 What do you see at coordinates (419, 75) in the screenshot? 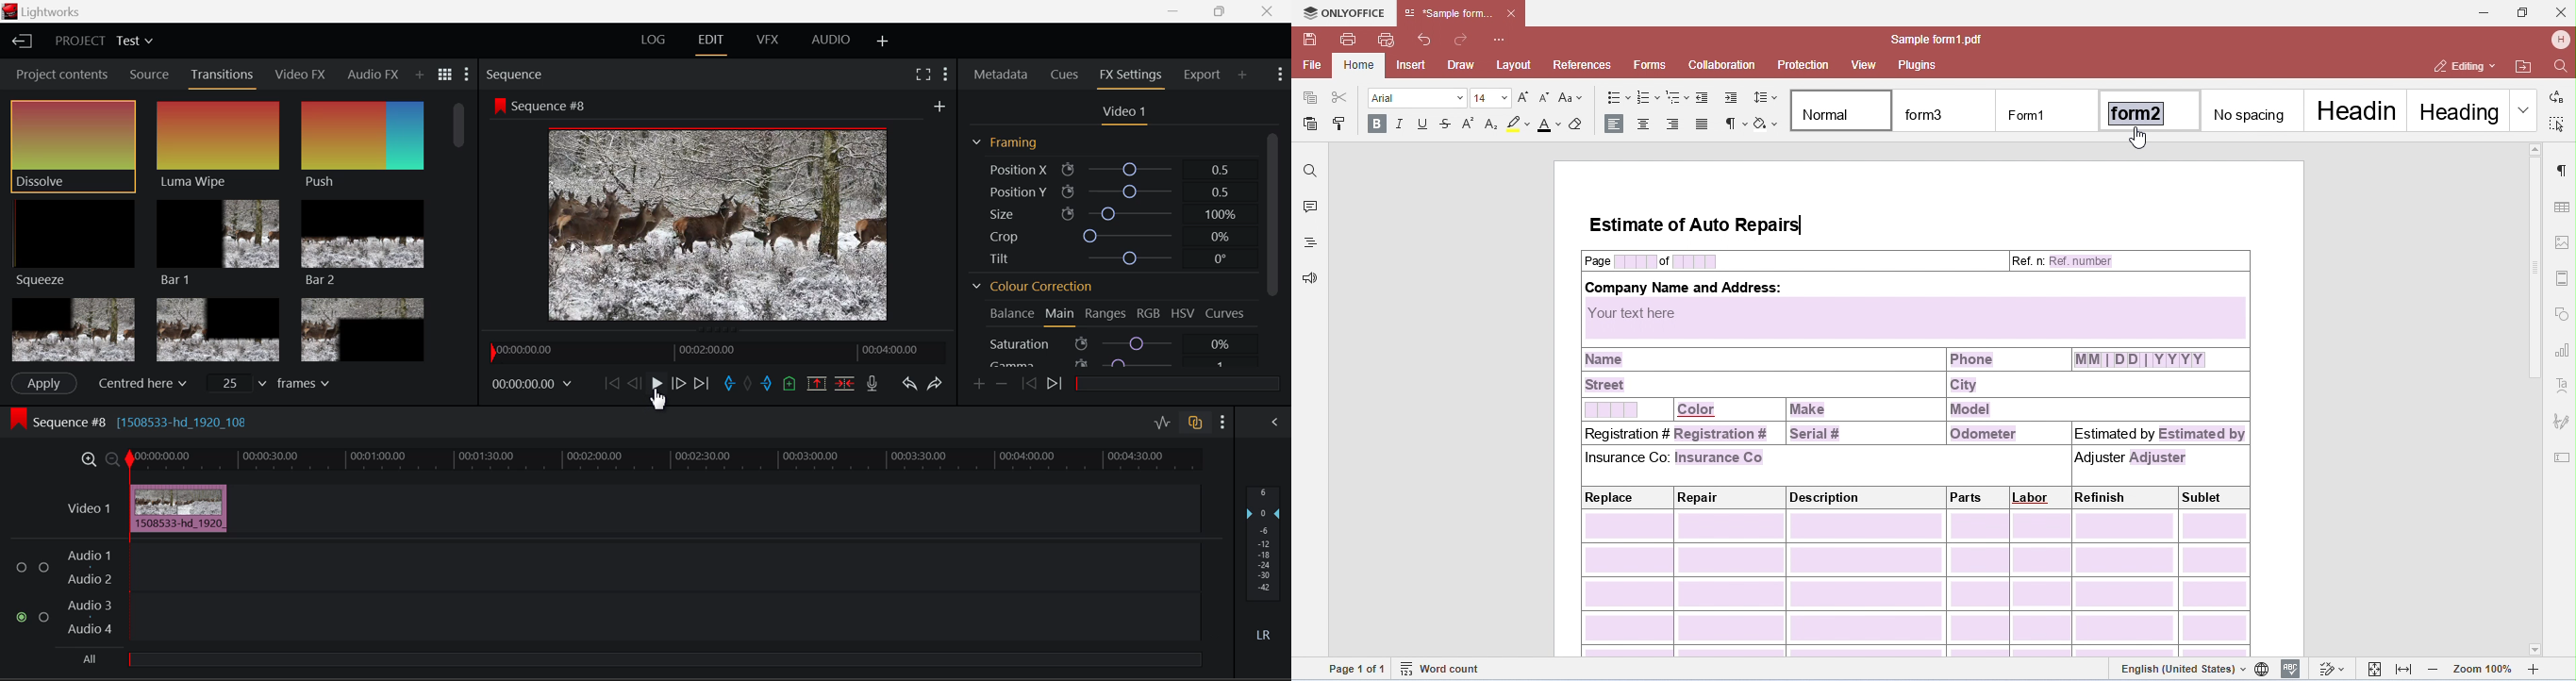
I see `Add Panel` at bounding box center [419, 75].